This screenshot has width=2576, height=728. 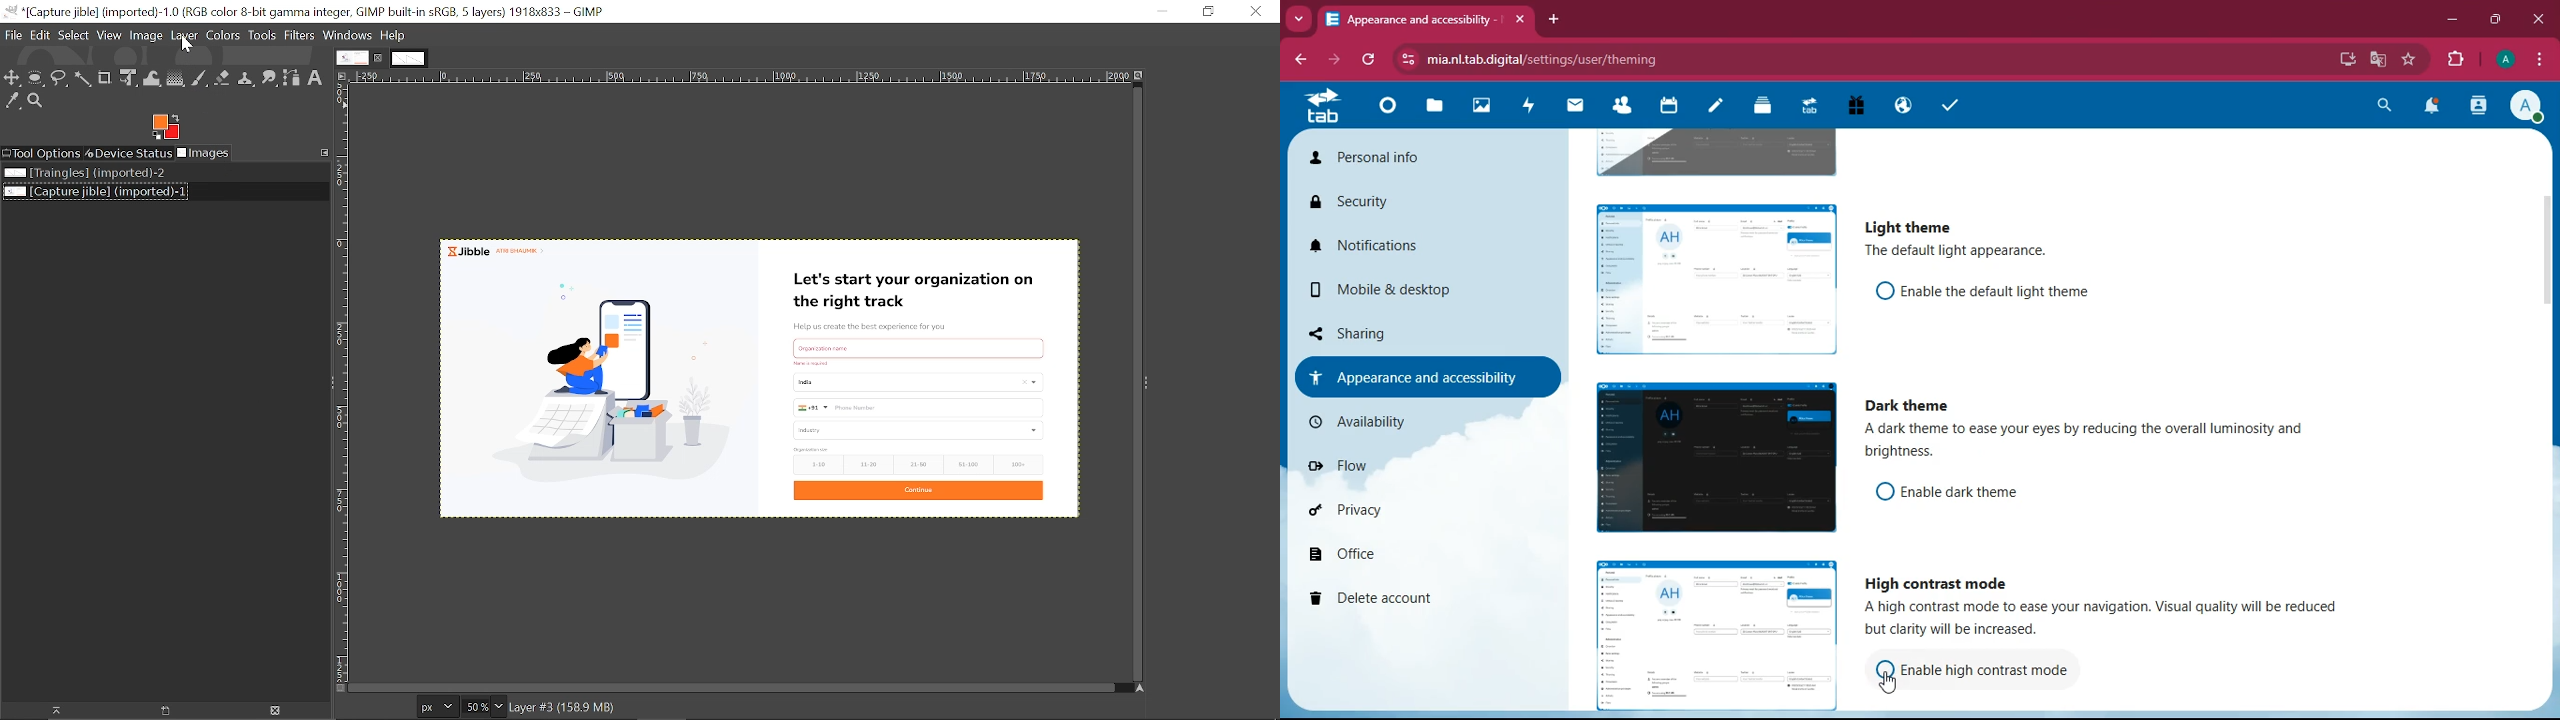 What do you see at coordinates (1711, 276) in the screenshot?
I see `image` at bounding box center [1711, 276].